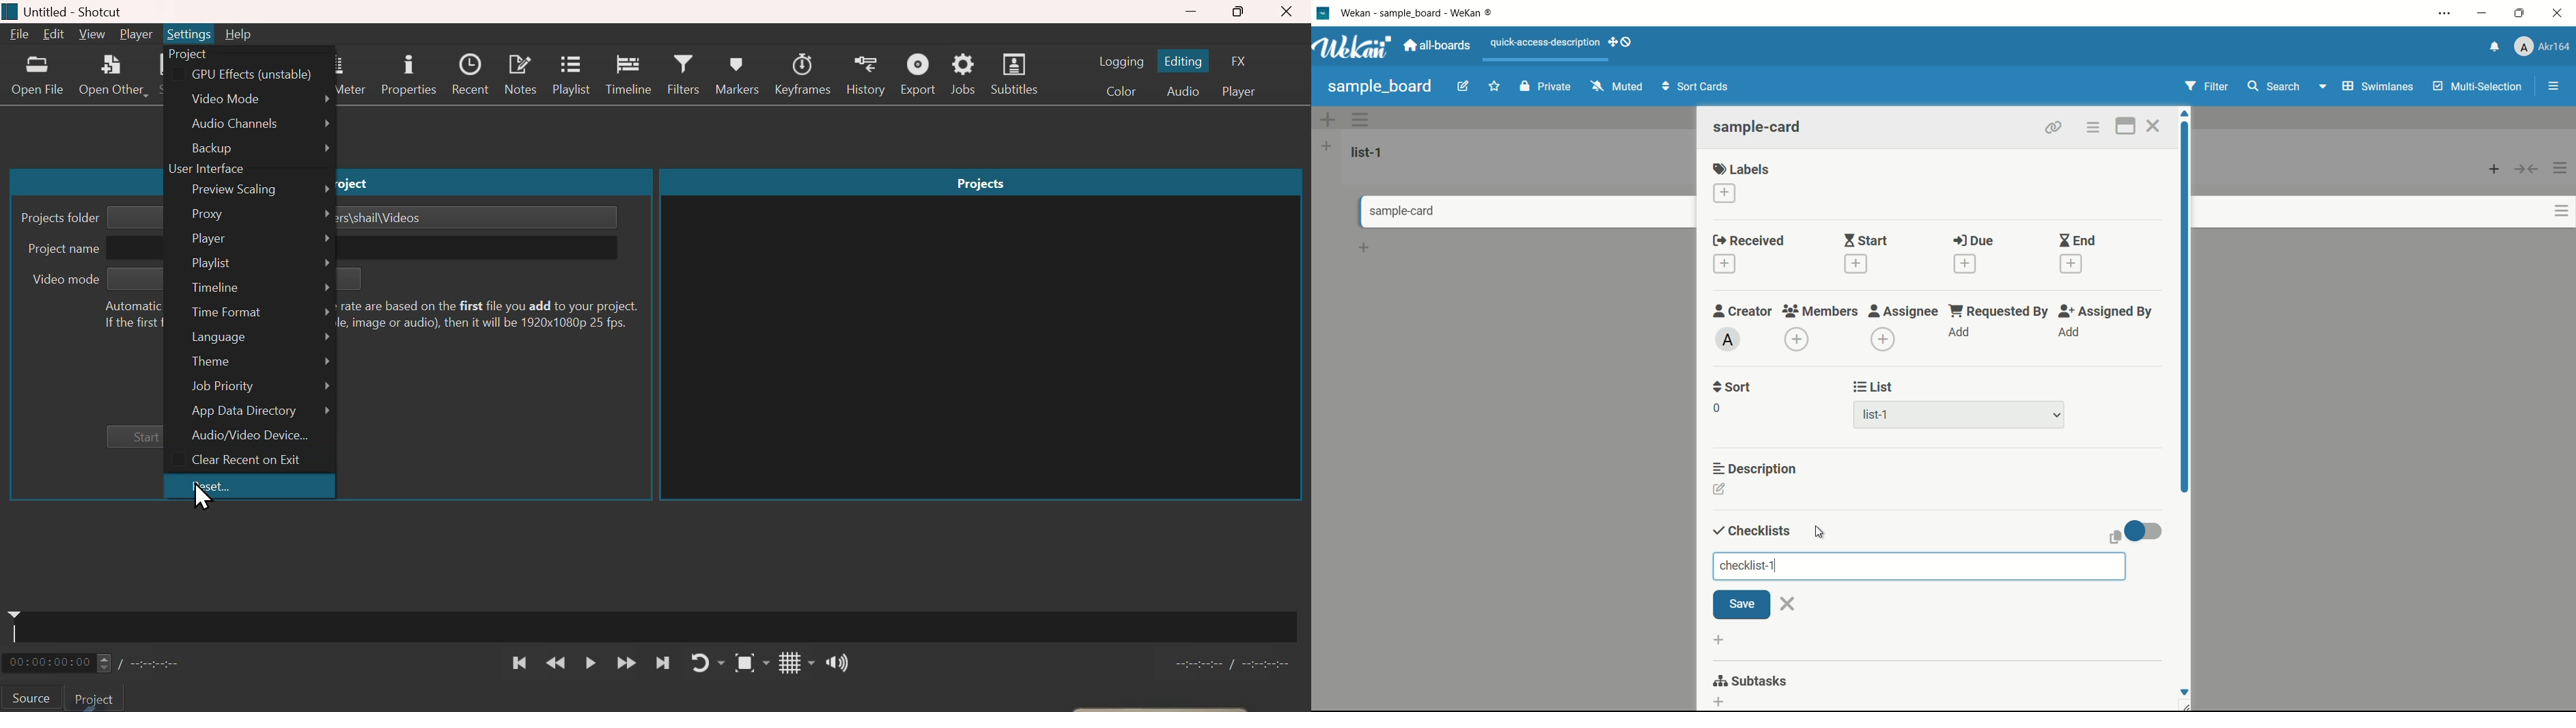  Describe the element at coordinates (100, 698) in the screenshot. I see `project` at that location.